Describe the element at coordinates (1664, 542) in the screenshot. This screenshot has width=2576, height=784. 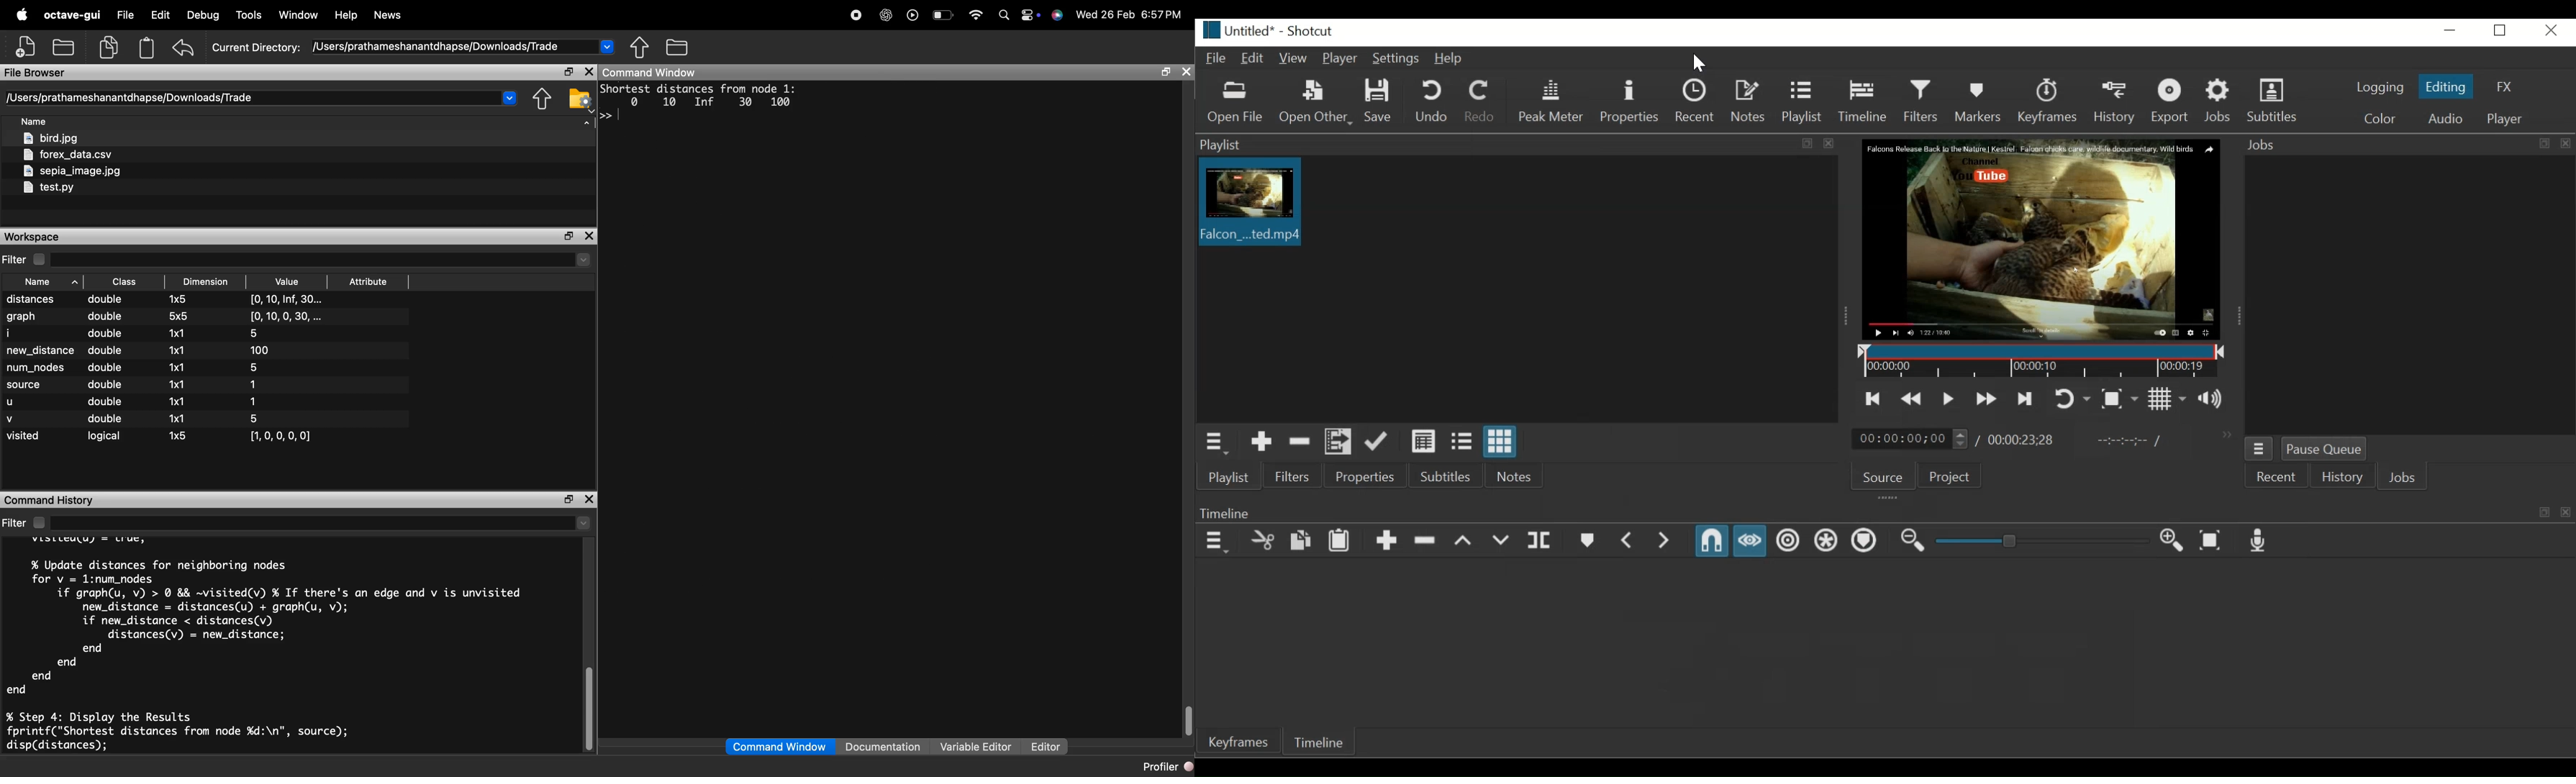
I see `Next Marker` at that location.